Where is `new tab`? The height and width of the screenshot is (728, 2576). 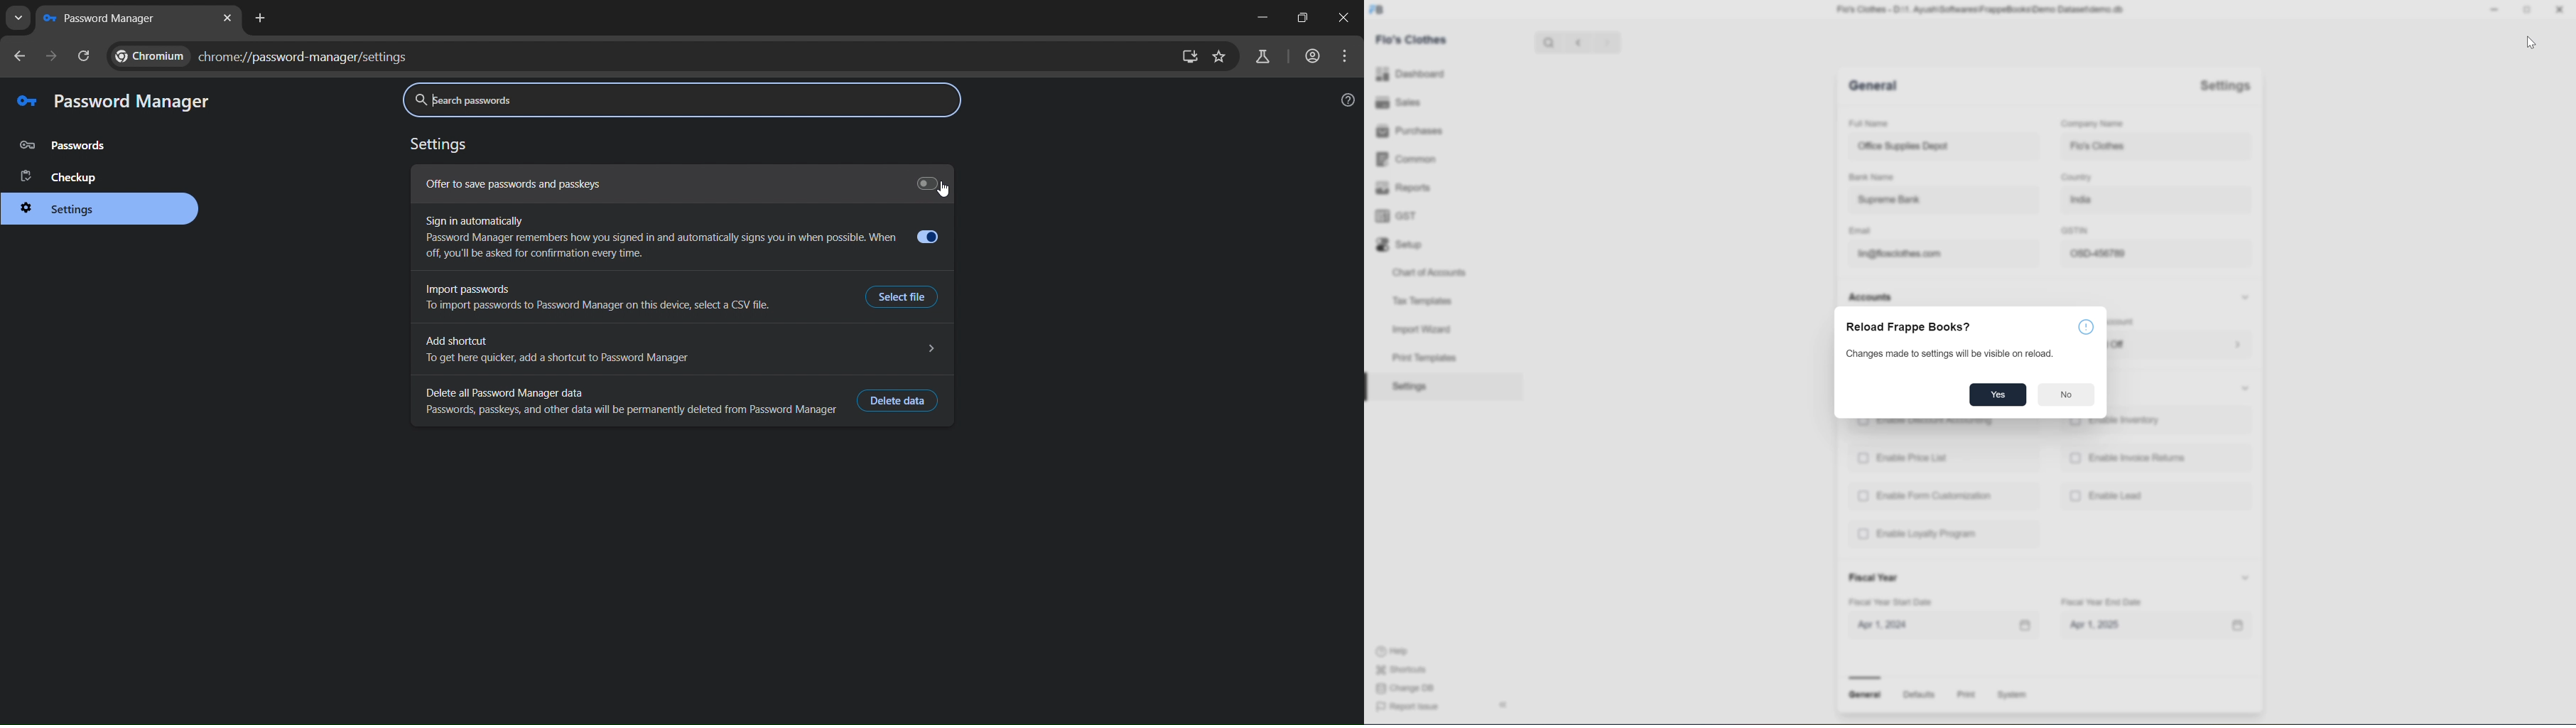 new tab is located at coordinates (261, 18).